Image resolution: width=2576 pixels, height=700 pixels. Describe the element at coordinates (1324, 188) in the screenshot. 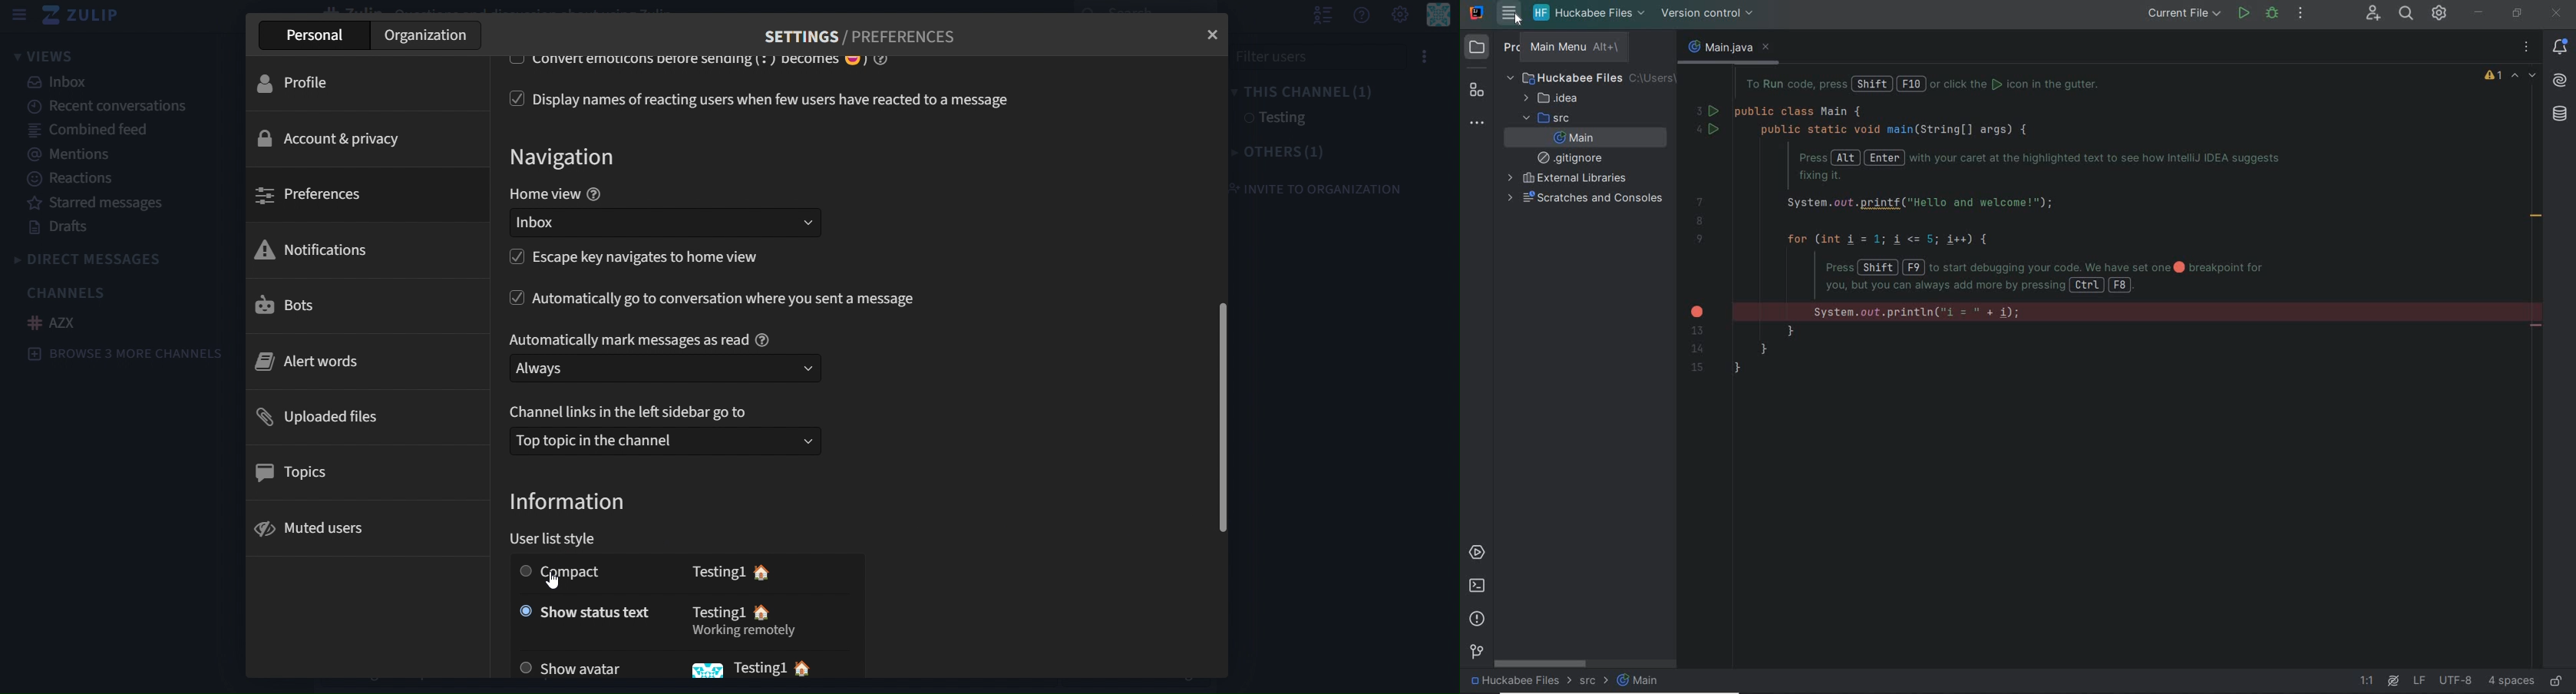

I see `invite to organization` at that location.